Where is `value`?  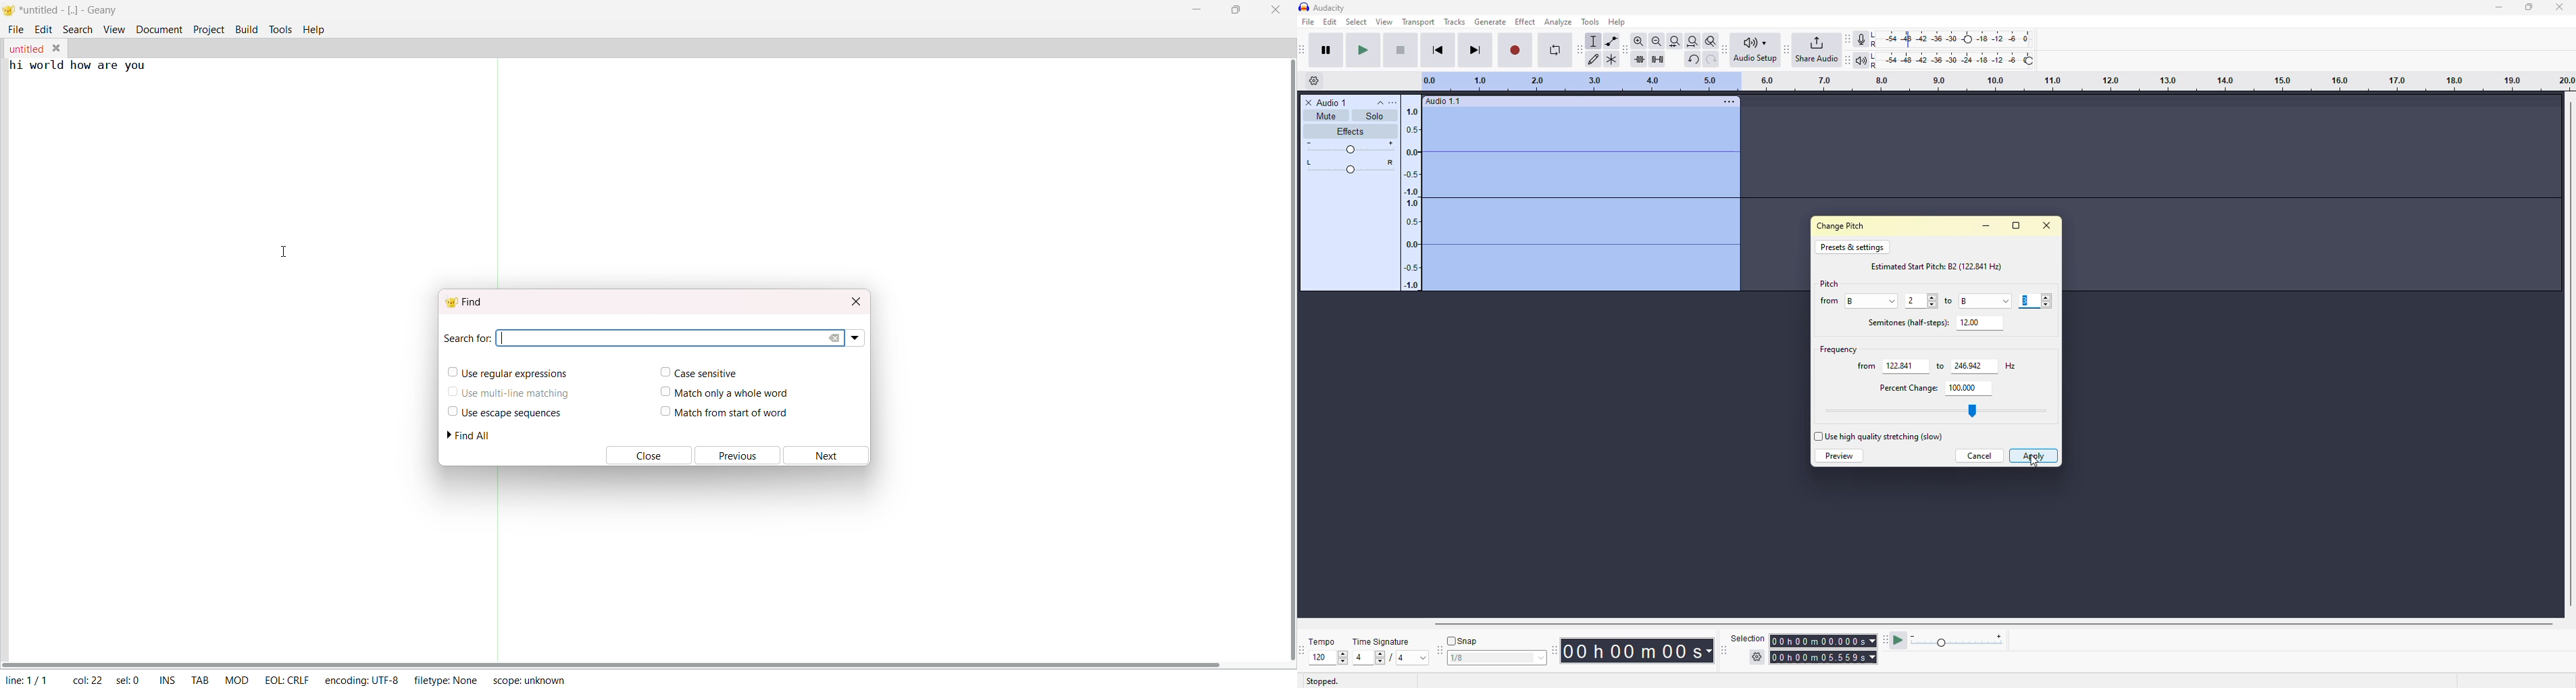 value is located at coordinates (1968, 365).